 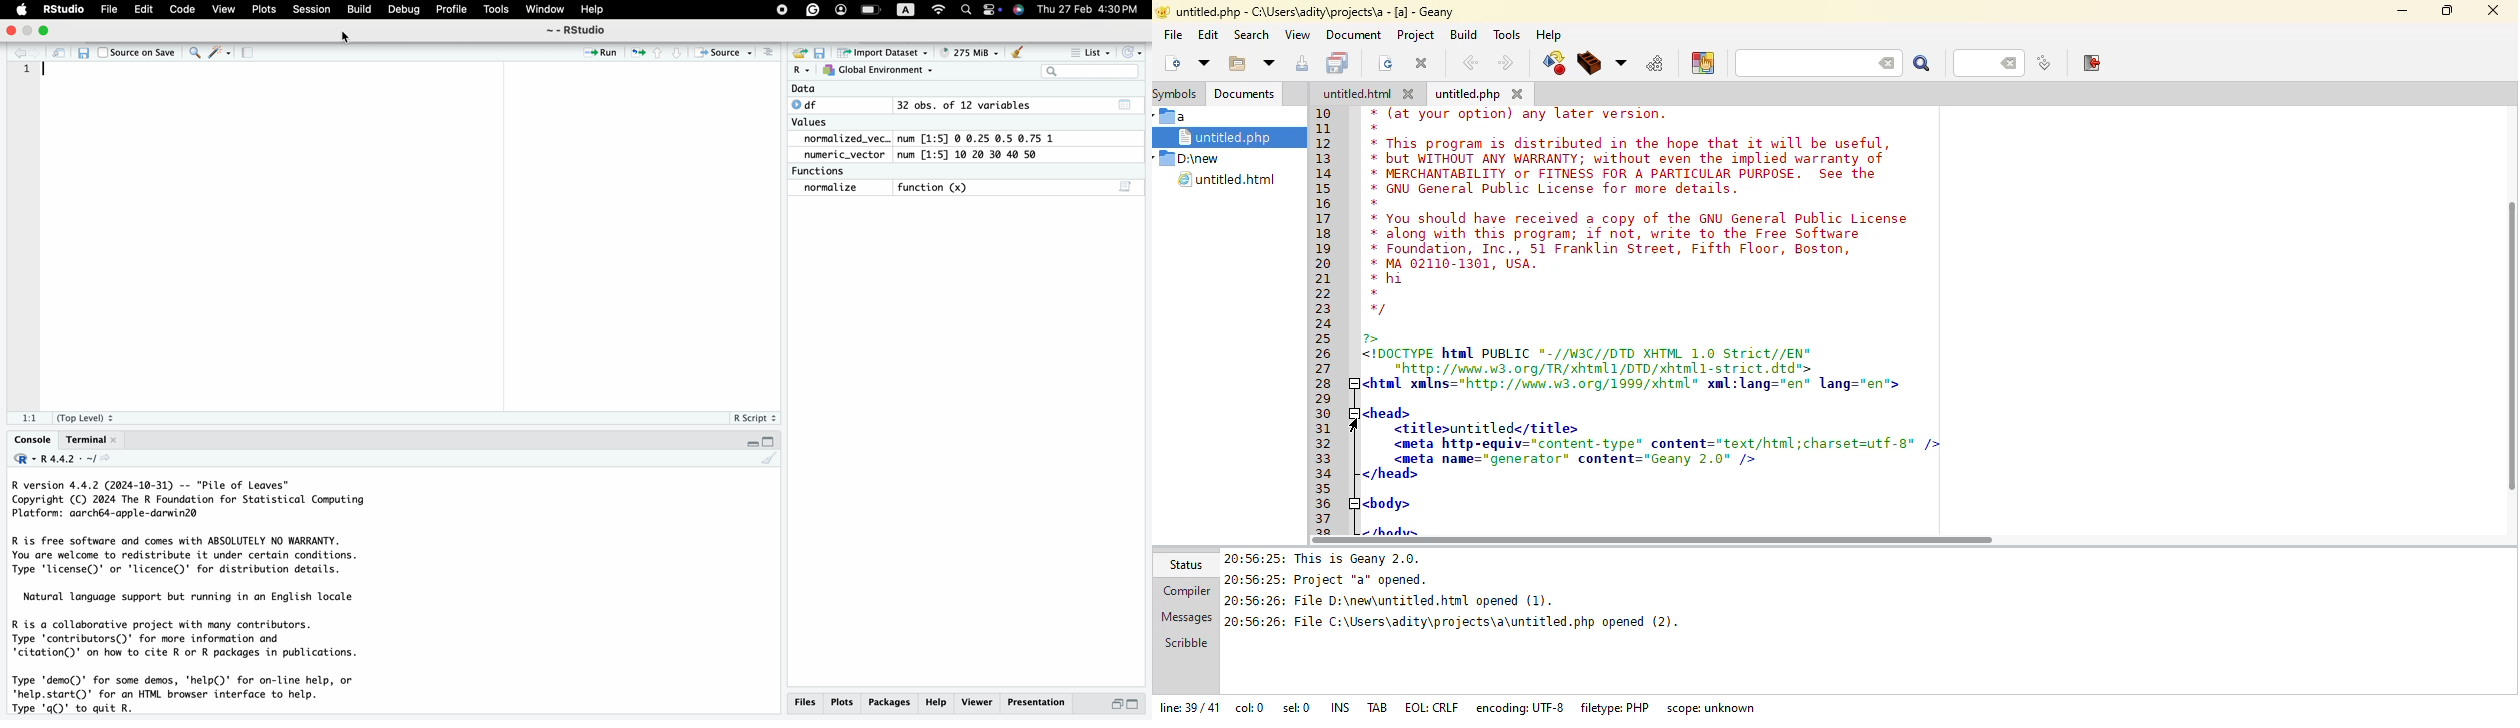 What do you see at coordinates (802, 70) in the screenshot?
I see `select language` at bounding box center [802, 70].